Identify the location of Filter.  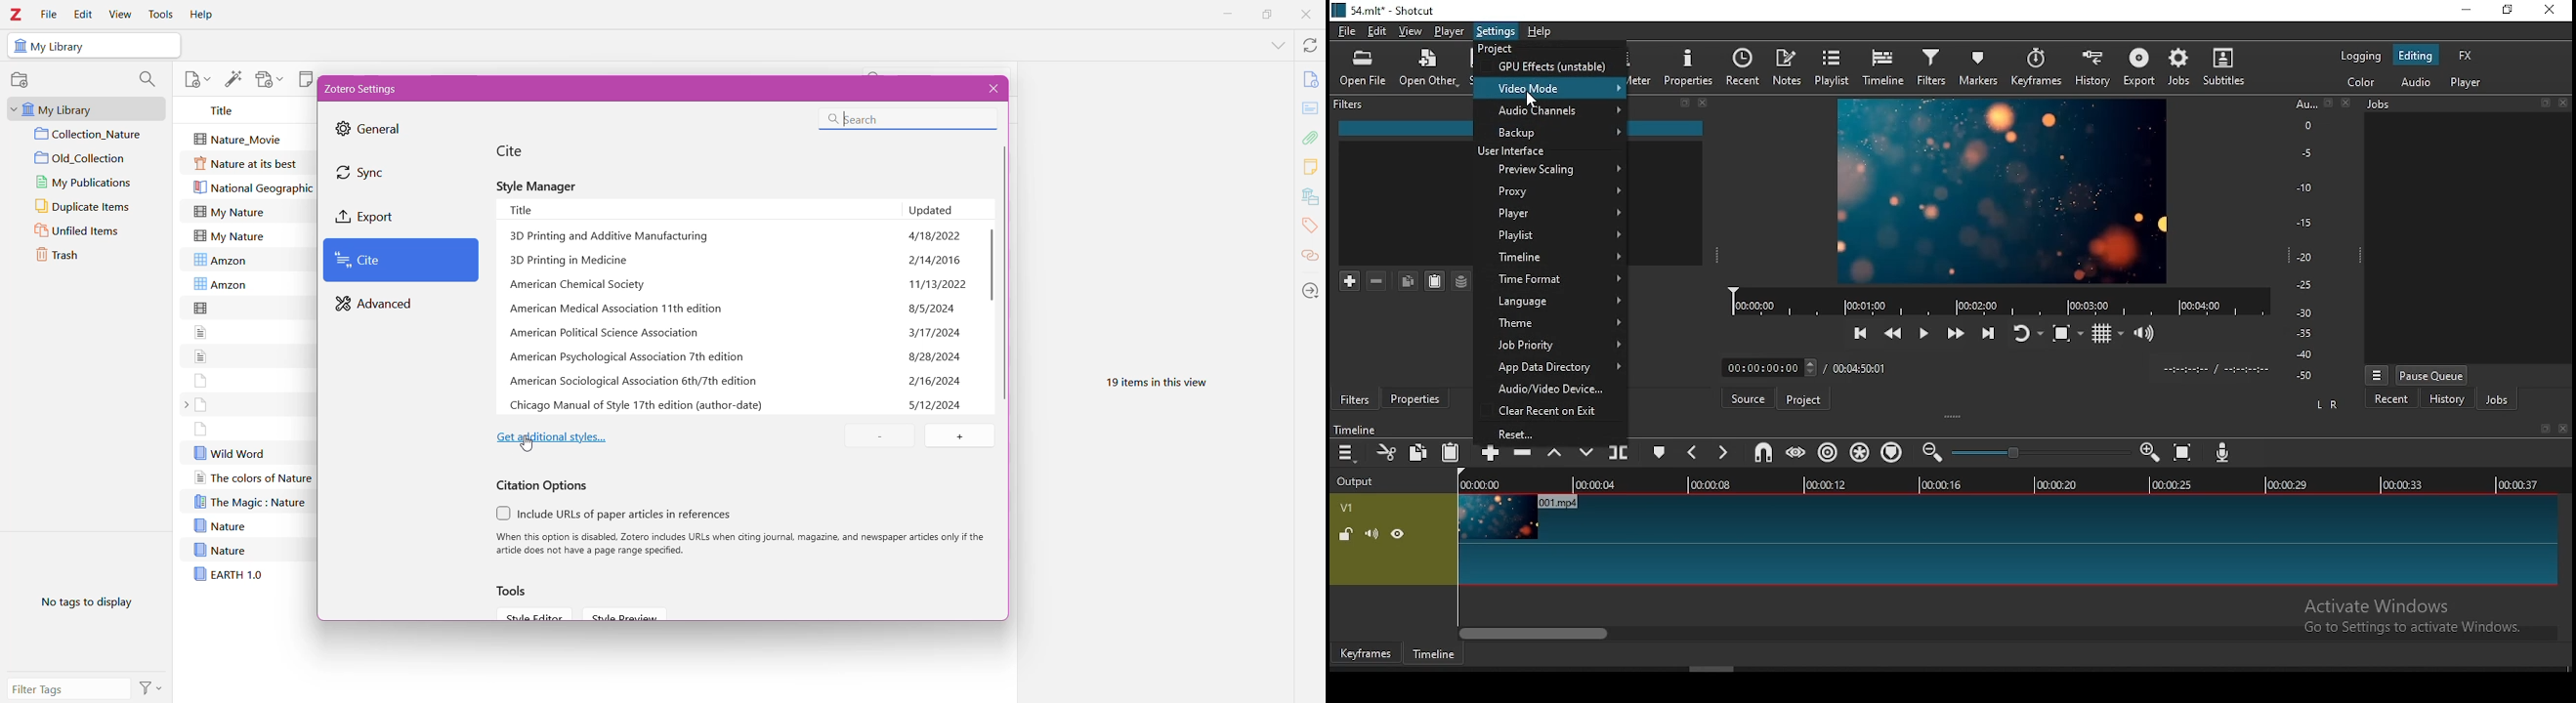
(1351, 104).